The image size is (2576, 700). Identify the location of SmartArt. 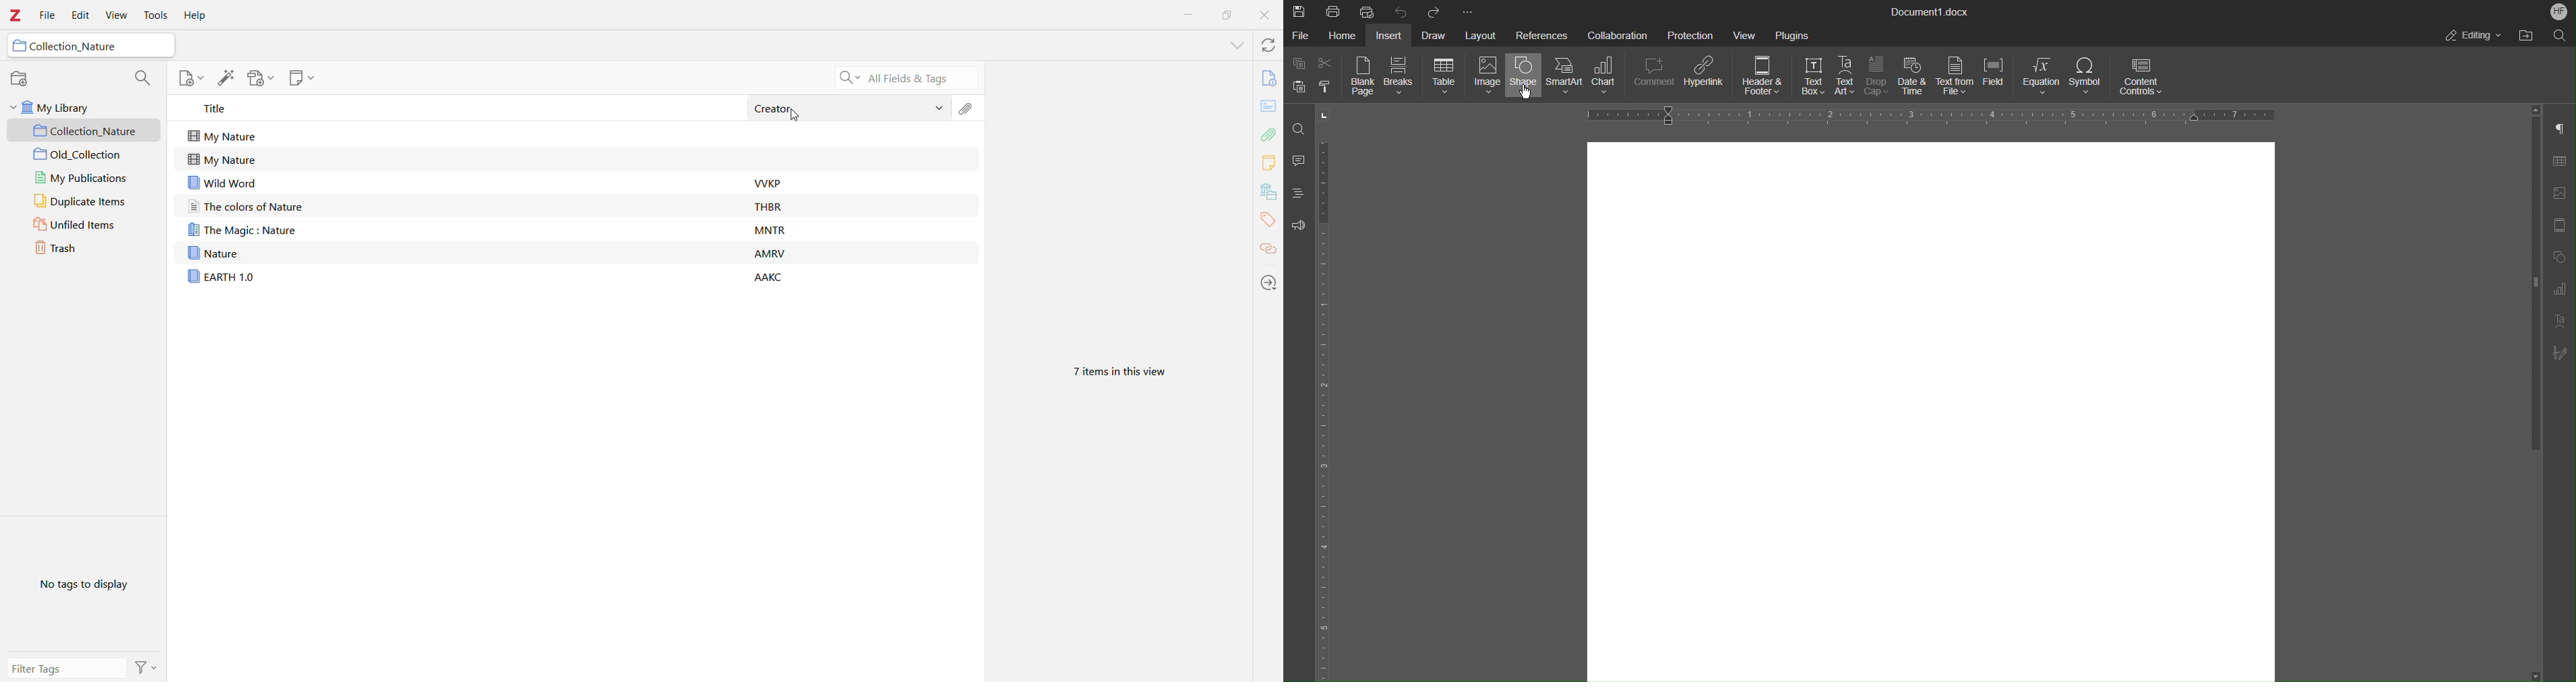
(1566, 77).